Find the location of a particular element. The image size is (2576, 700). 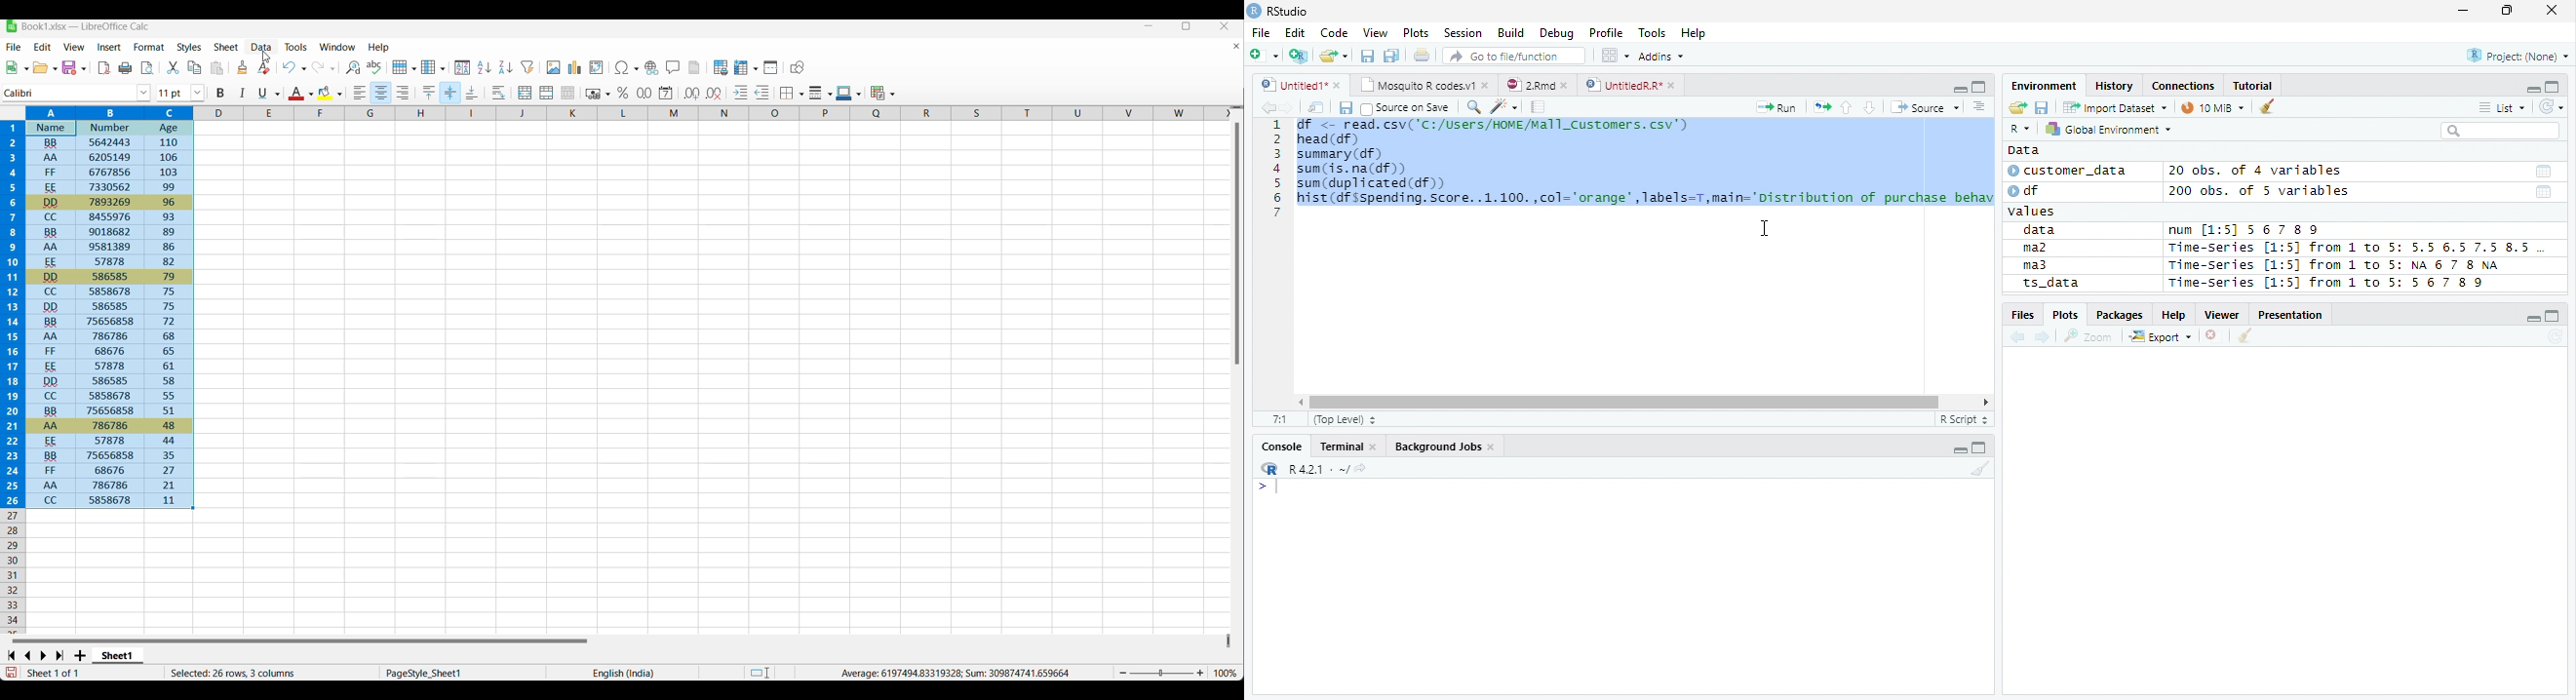

Border style options is located at coordinates (821, 93).